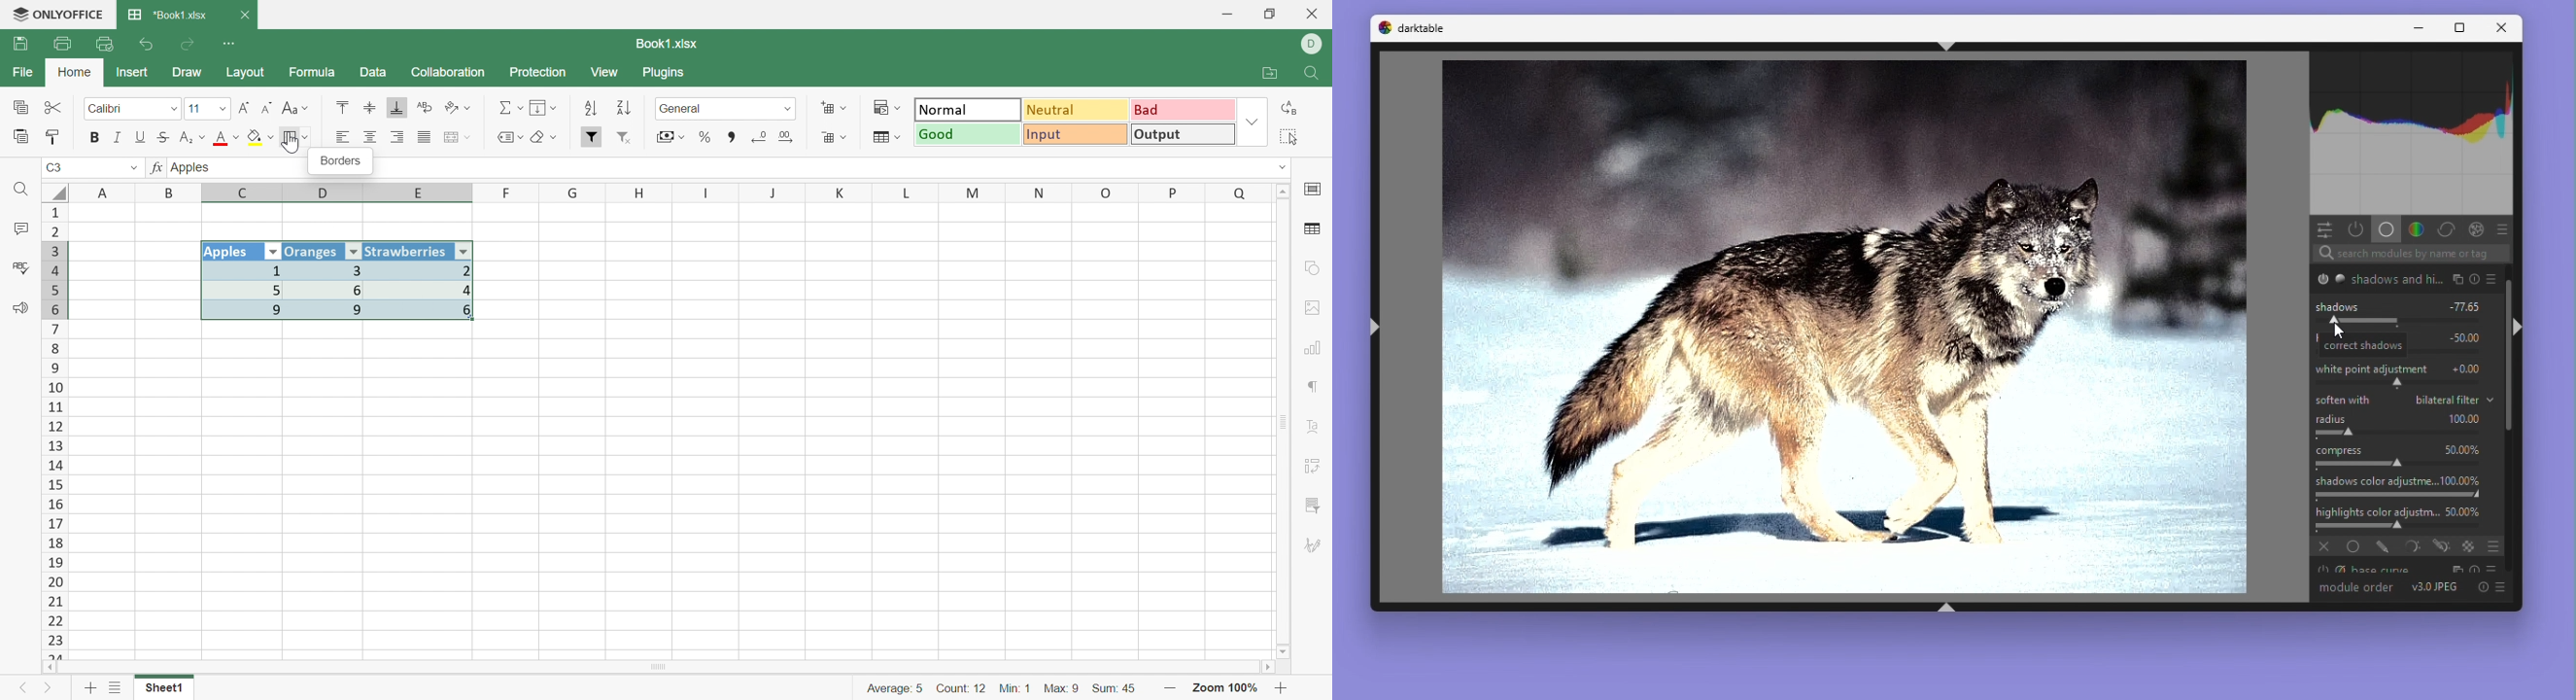  Describe the element at coordinates (56, 169) in the screenshot. I see `C3` at that location.